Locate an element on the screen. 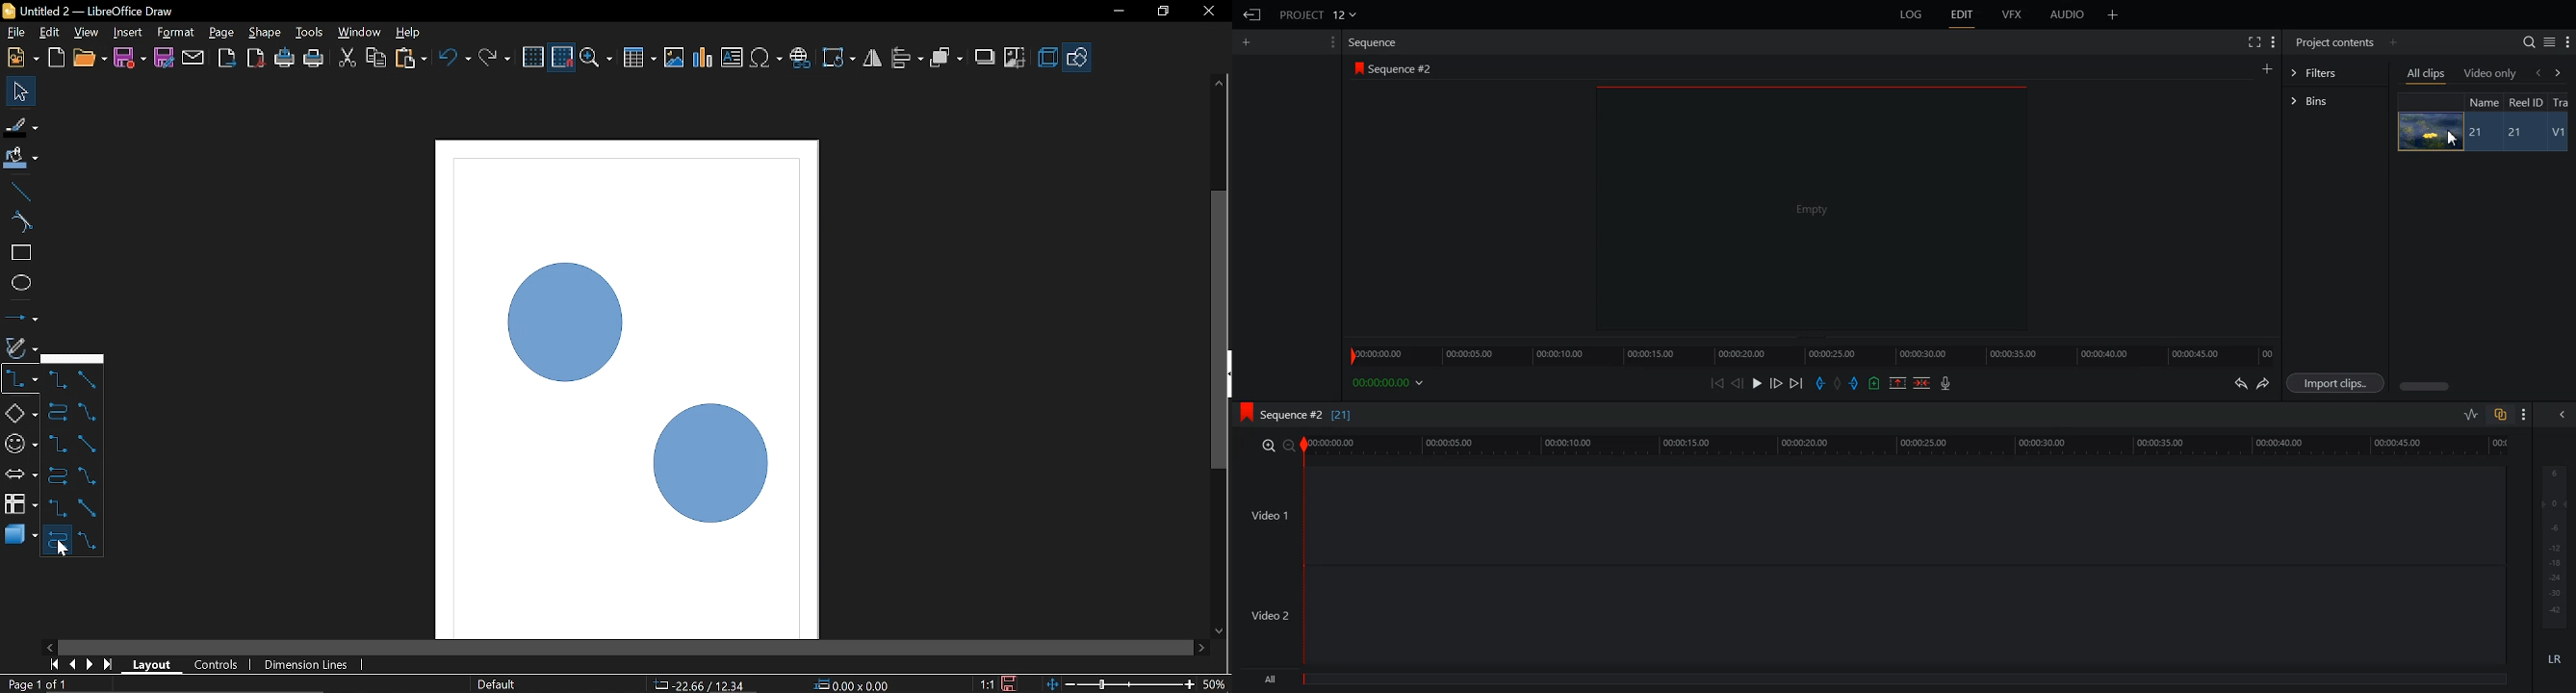  Image is located at coordinates (2427, 131).